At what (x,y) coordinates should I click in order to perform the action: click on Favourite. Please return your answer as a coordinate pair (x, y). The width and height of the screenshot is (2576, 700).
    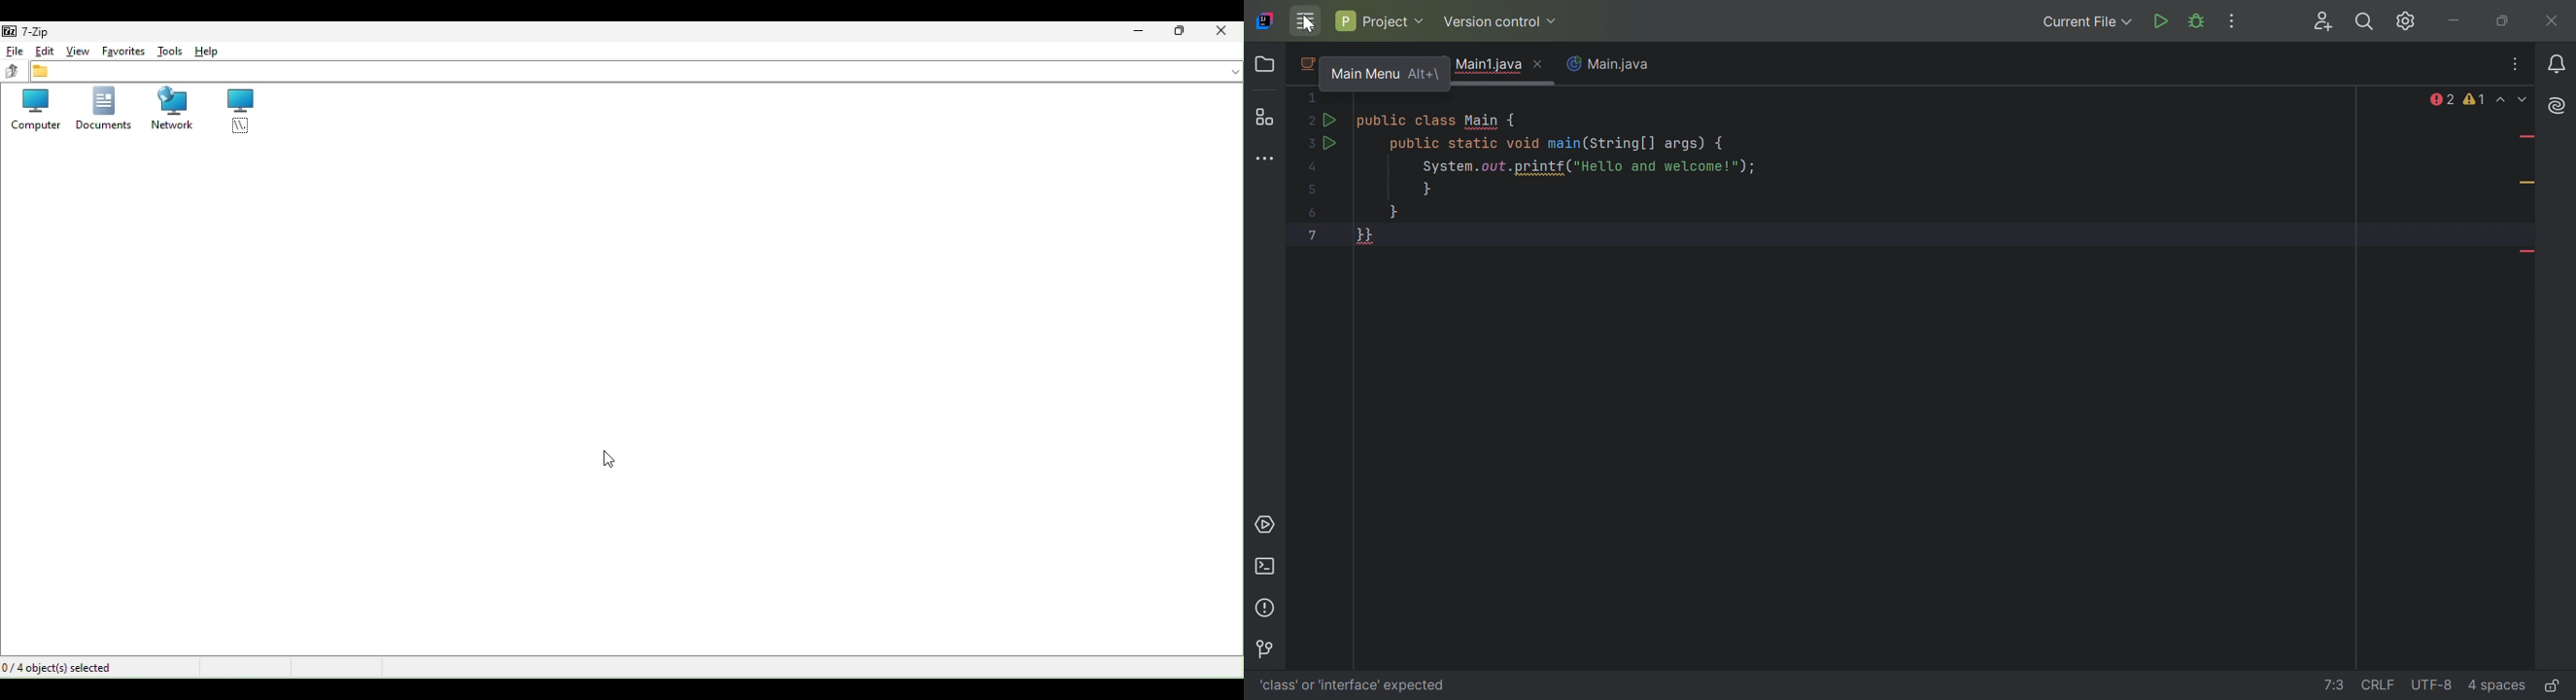
    Looking at the image, I should click on (121, 48).